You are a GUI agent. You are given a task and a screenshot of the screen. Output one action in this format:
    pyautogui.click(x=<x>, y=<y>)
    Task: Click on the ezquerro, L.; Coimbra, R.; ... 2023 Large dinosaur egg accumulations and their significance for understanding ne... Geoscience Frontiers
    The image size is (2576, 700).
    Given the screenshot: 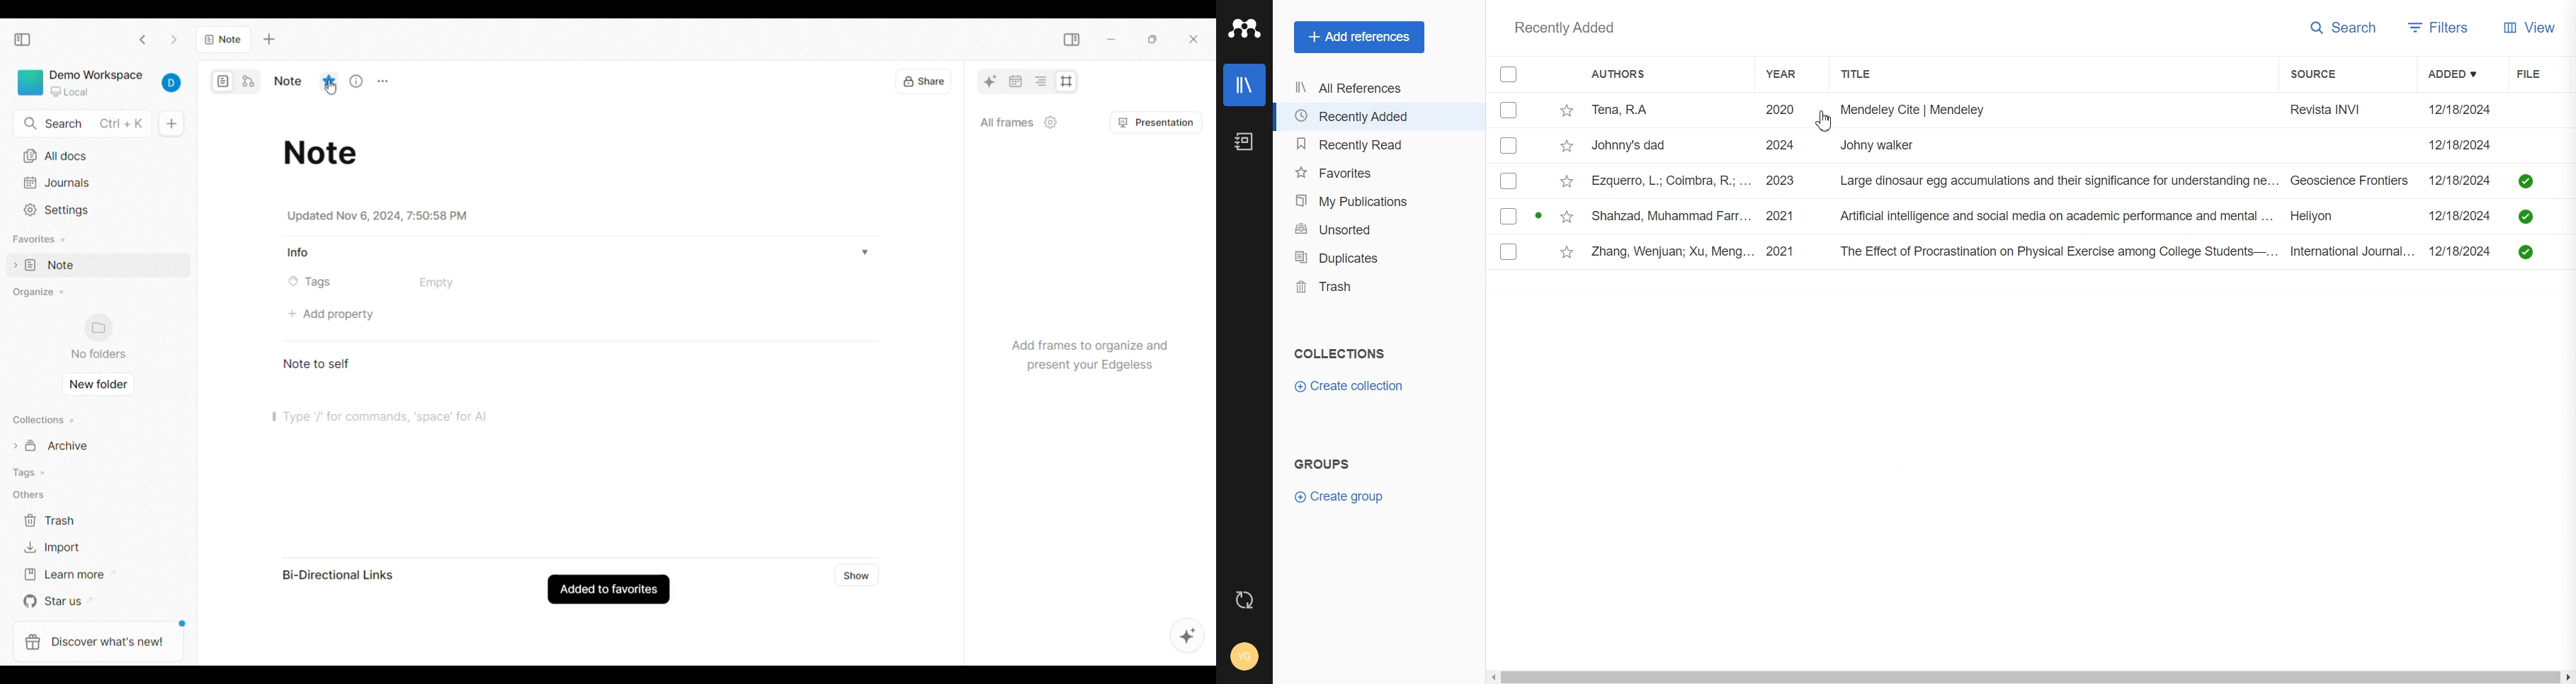 What is the action you would take?
    pyautogui.click(x=2001, y=181)
    